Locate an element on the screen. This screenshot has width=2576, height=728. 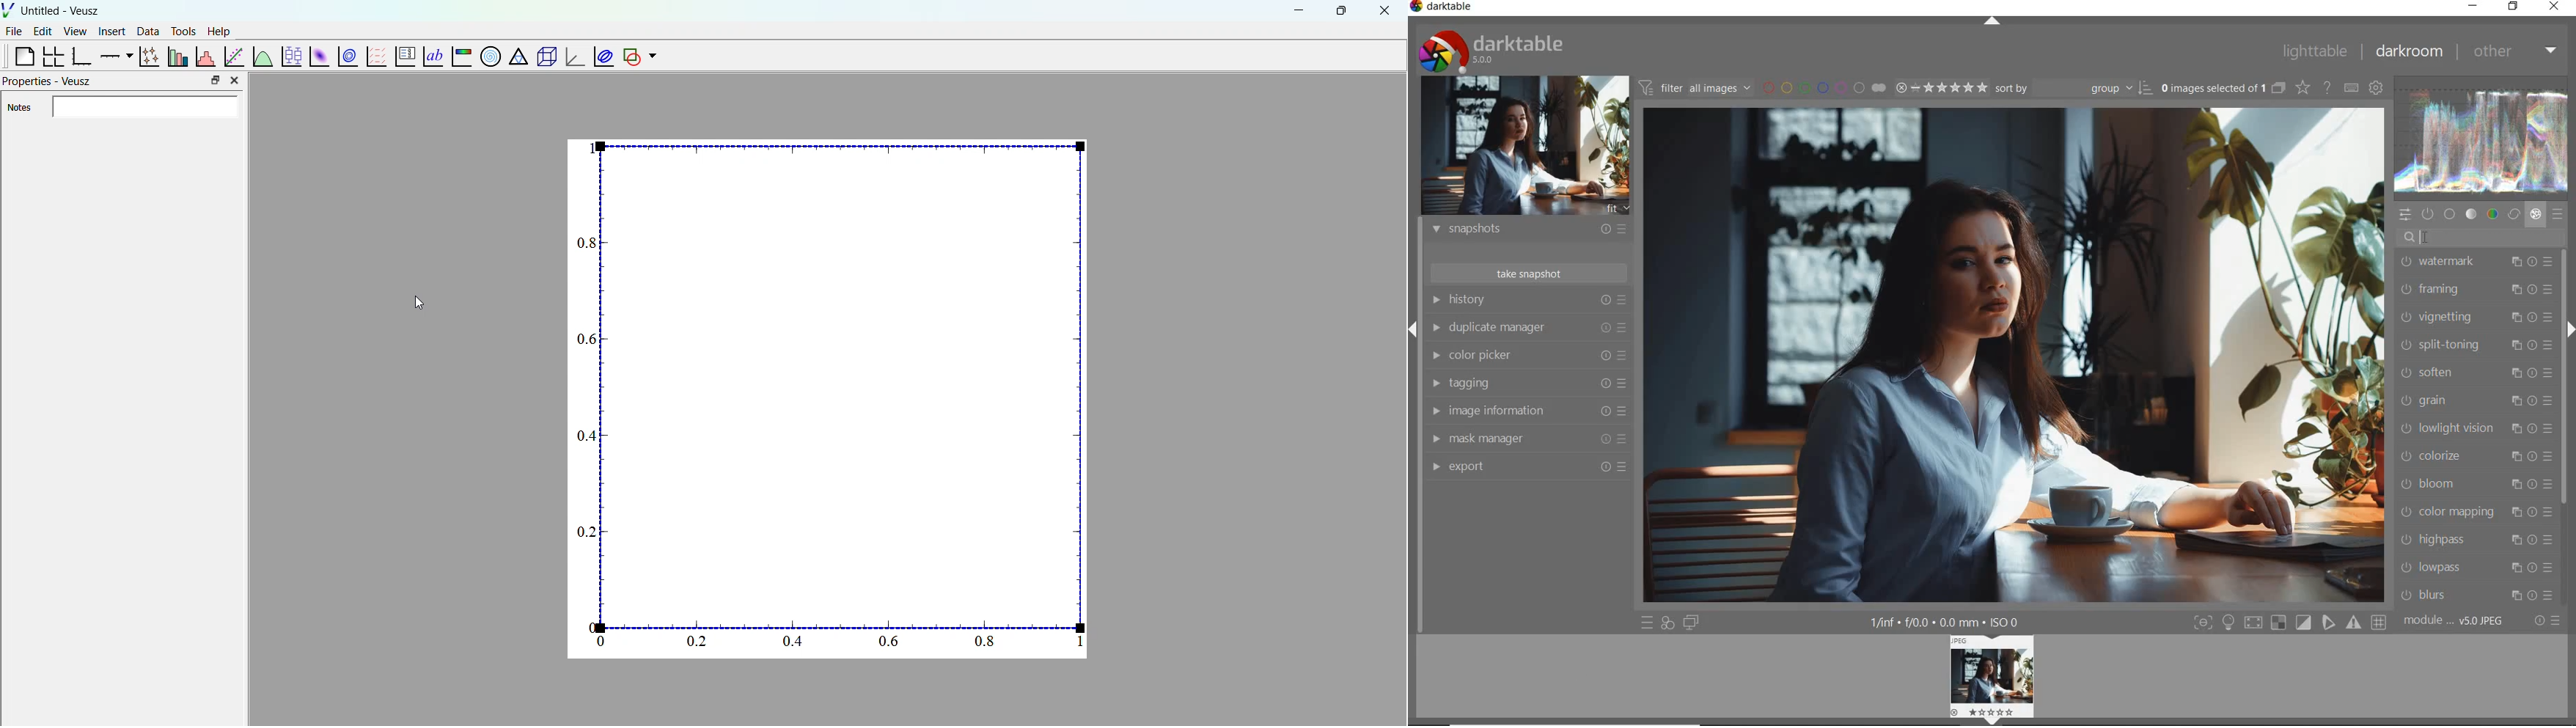
3d scene is located at coordinates (544, 57).